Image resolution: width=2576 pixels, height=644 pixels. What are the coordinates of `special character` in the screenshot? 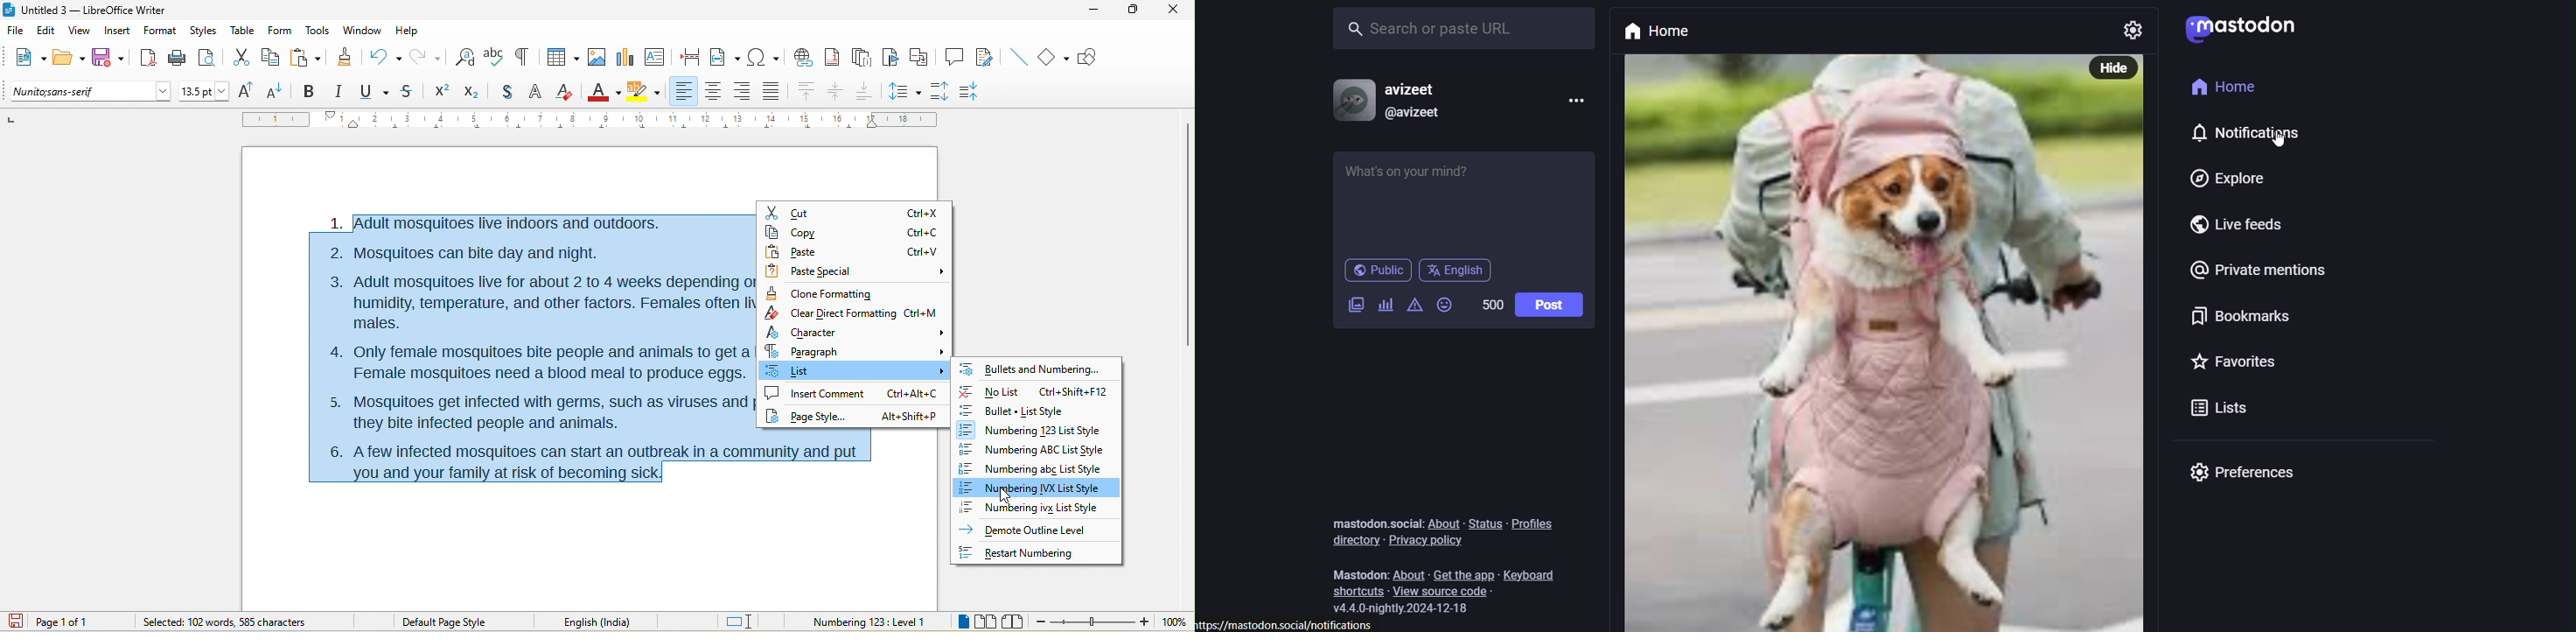 It's located at (764, 57).